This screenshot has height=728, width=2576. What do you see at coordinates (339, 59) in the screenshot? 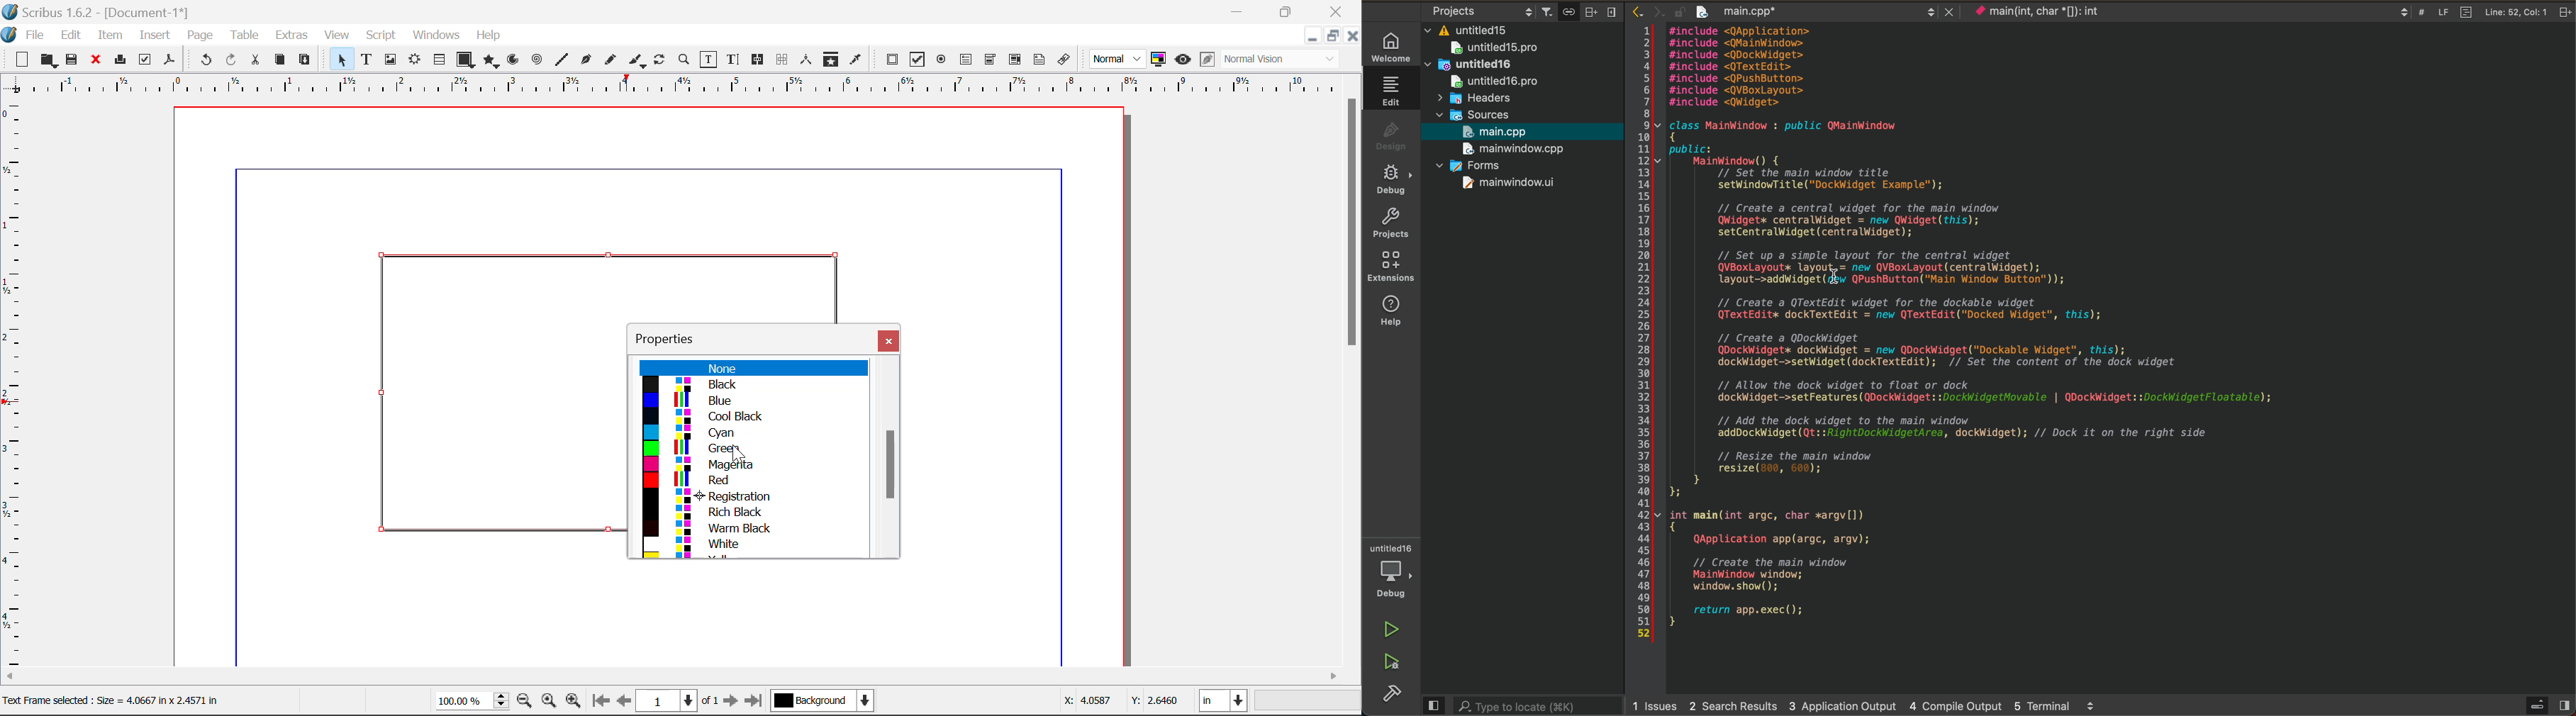
I see `Select` at bounding box center [339, 59].